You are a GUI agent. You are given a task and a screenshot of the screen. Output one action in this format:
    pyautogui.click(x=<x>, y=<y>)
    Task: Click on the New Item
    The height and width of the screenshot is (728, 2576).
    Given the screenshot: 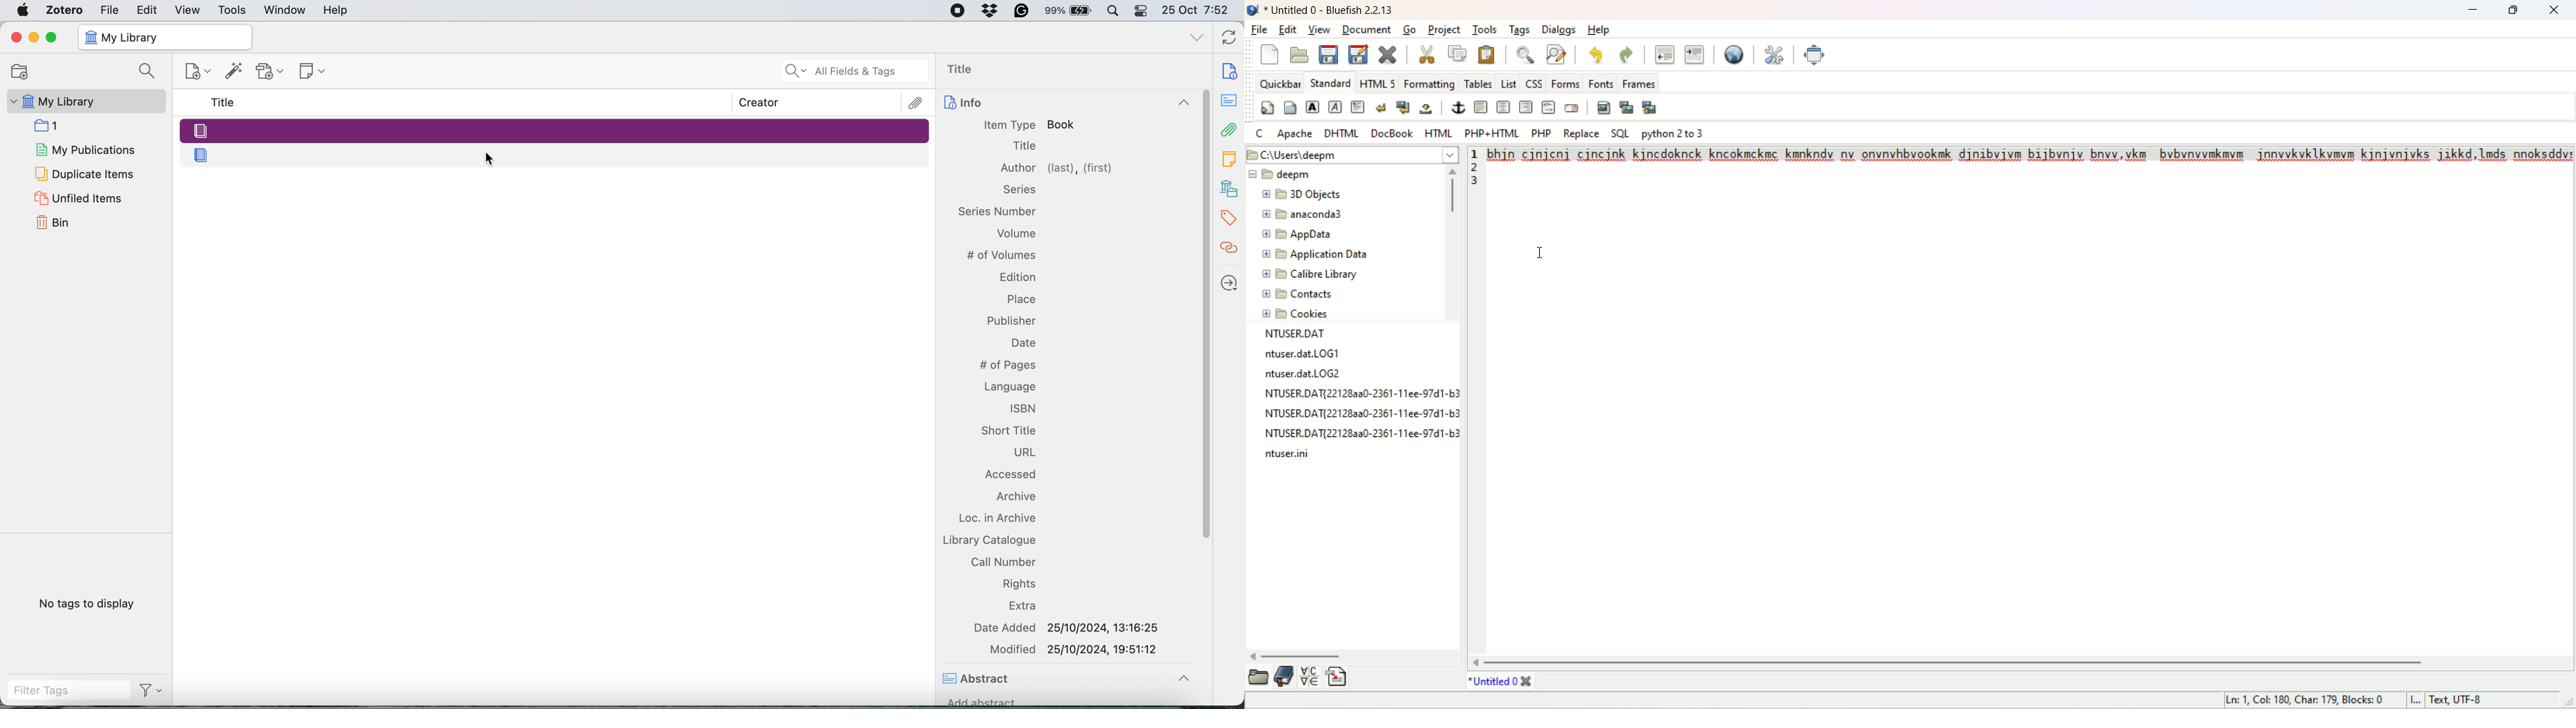 What is the action you would take?
    pyautogui.click(x=199, y=73)
    